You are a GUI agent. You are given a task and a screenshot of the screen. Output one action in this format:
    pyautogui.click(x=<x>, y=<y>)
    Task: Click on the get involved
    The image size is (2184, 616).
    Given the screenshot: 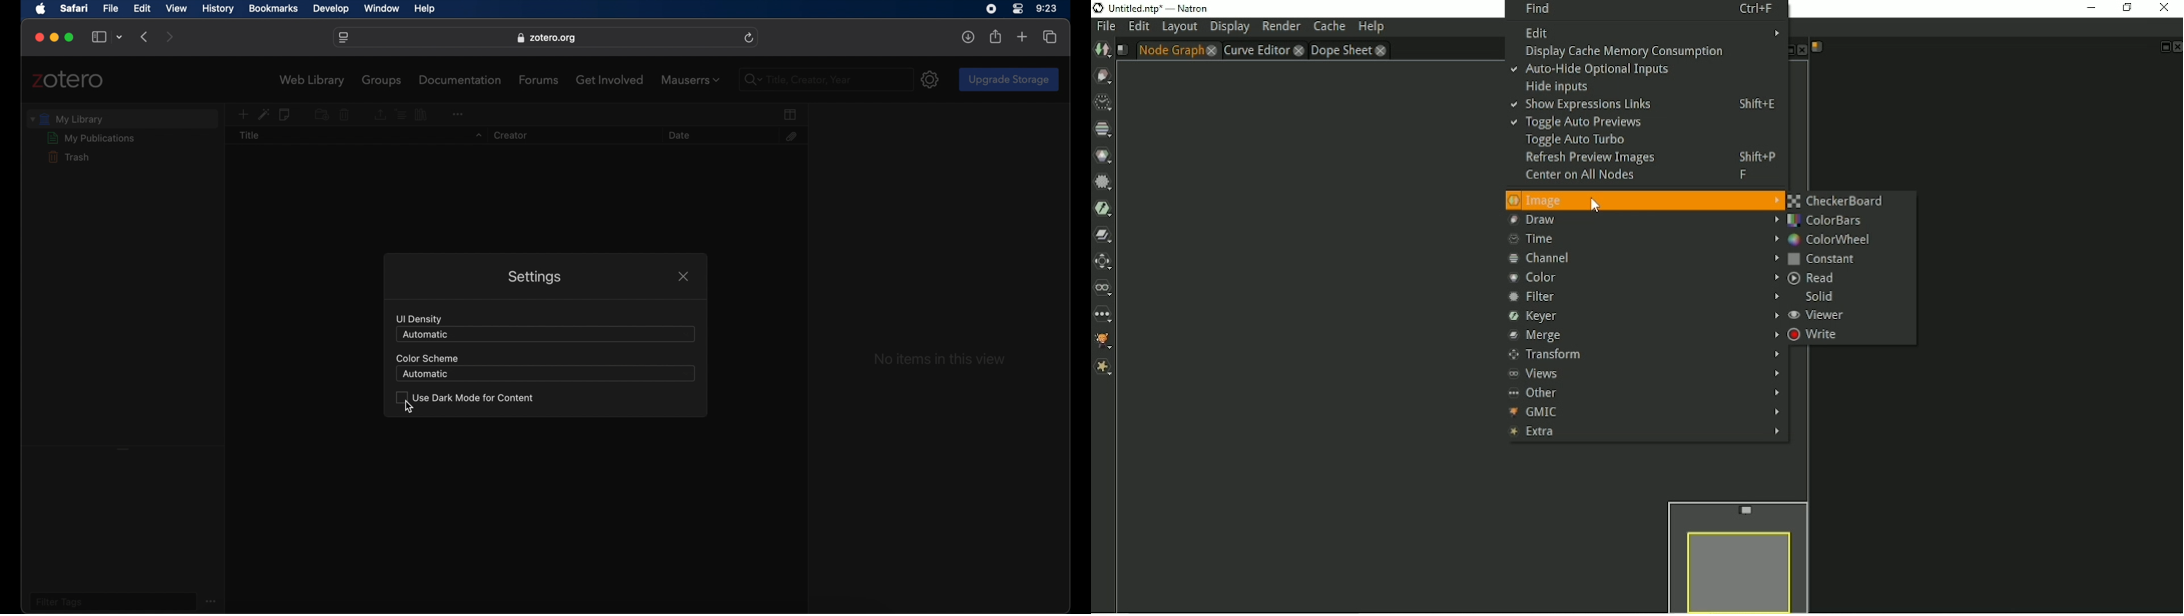 What is the action you would take?
    pyautogui.click(x=610, y=79)
    